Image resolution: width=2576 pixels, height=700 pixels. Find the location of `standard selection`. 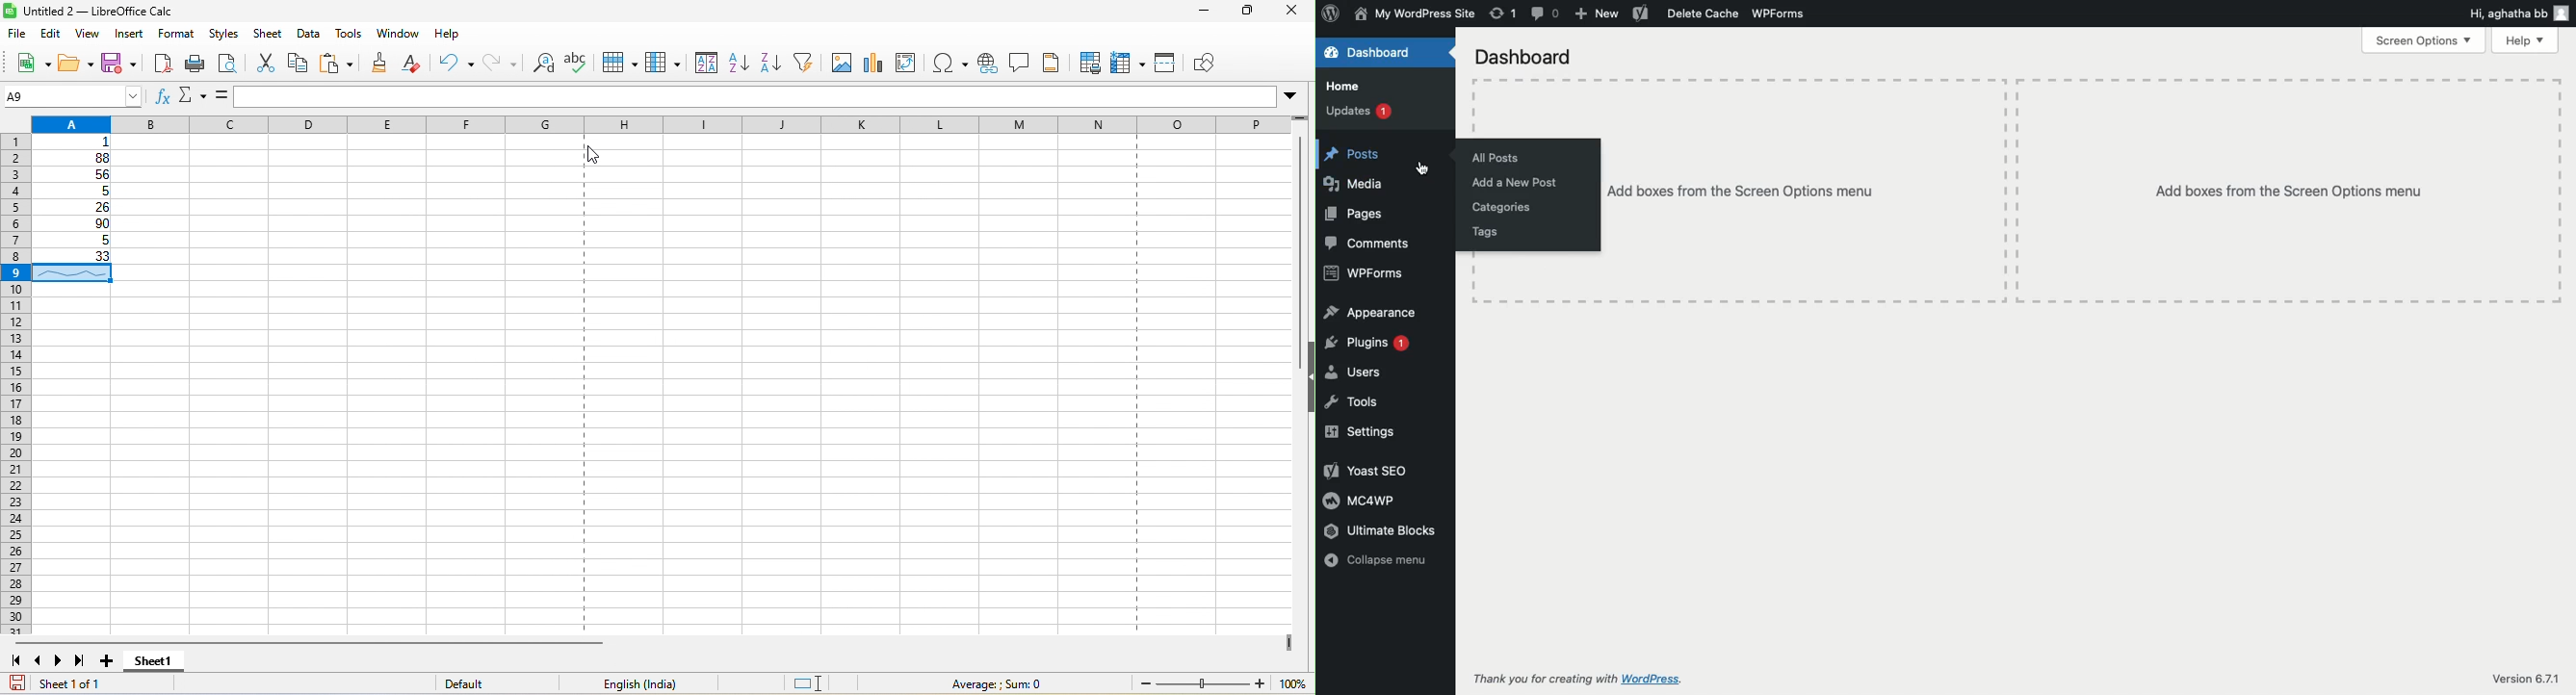

standard selection is located at coordinates (821, 683).